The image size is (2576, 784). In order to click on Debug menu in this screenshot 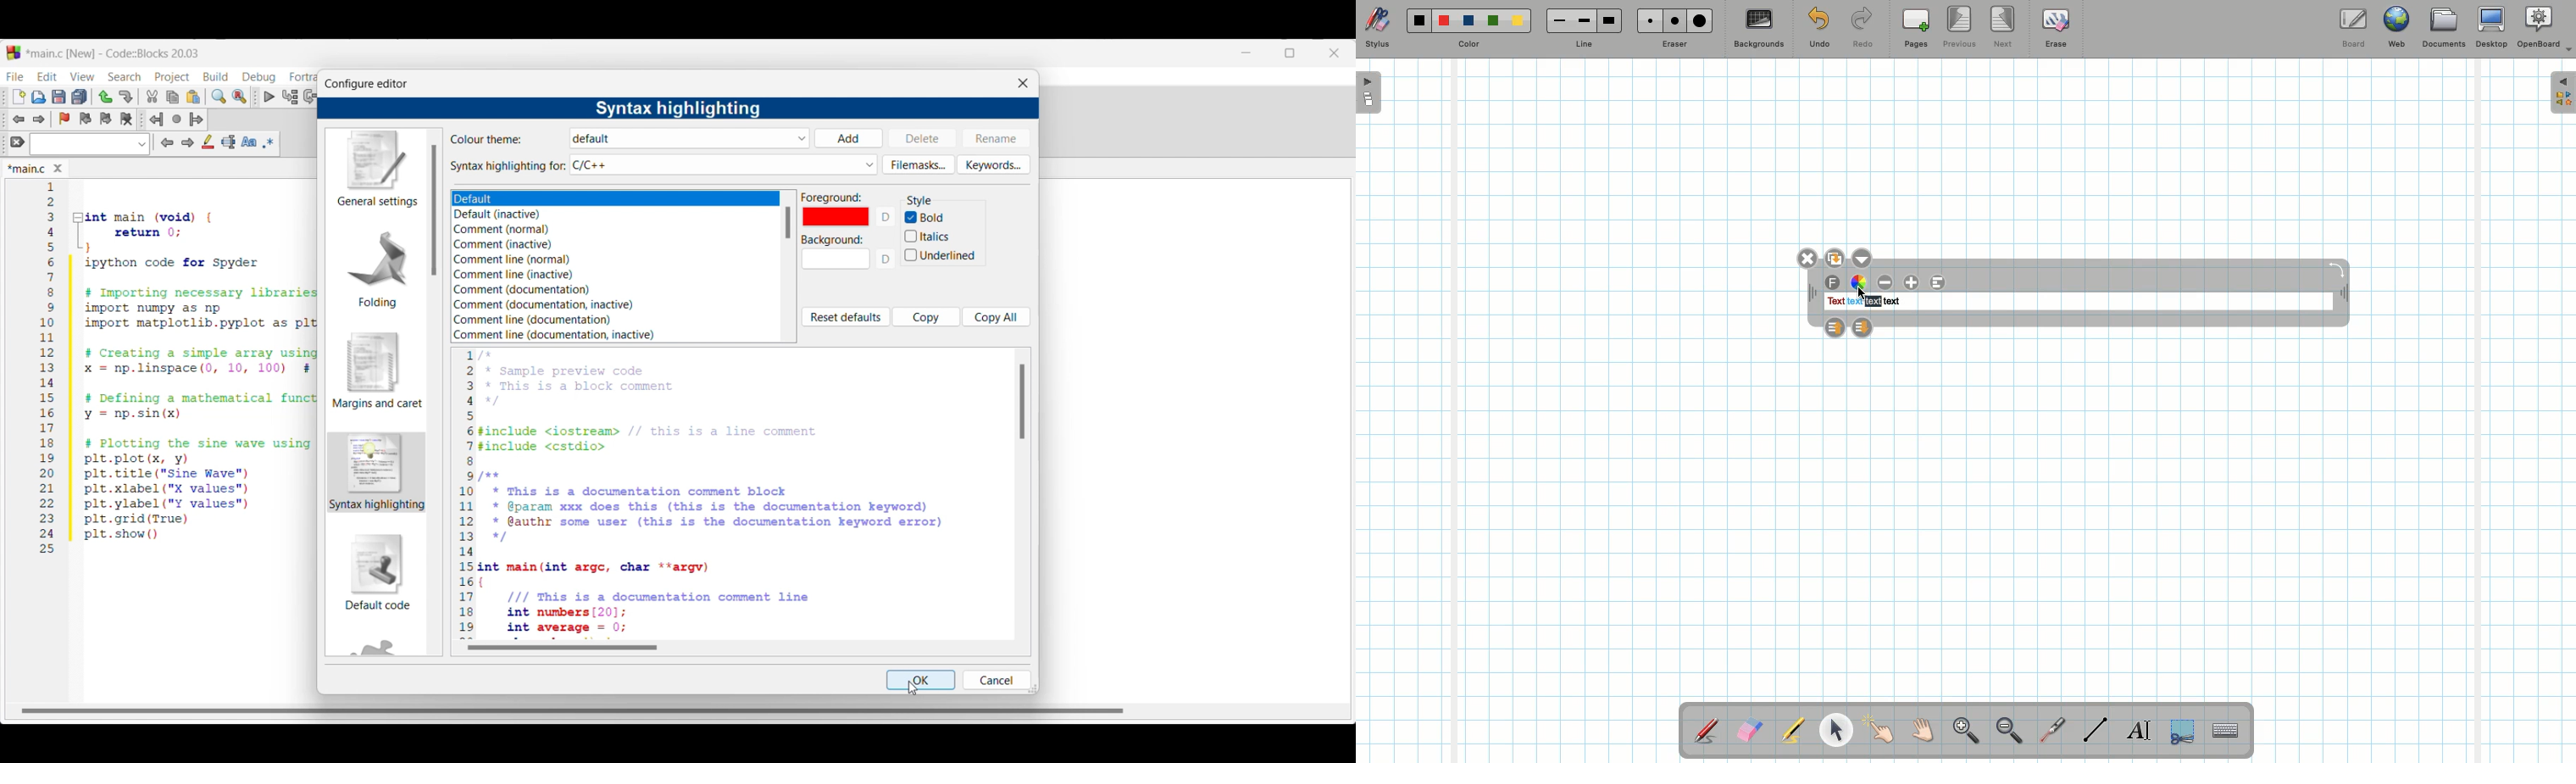, I will do `click(258, 77)`.